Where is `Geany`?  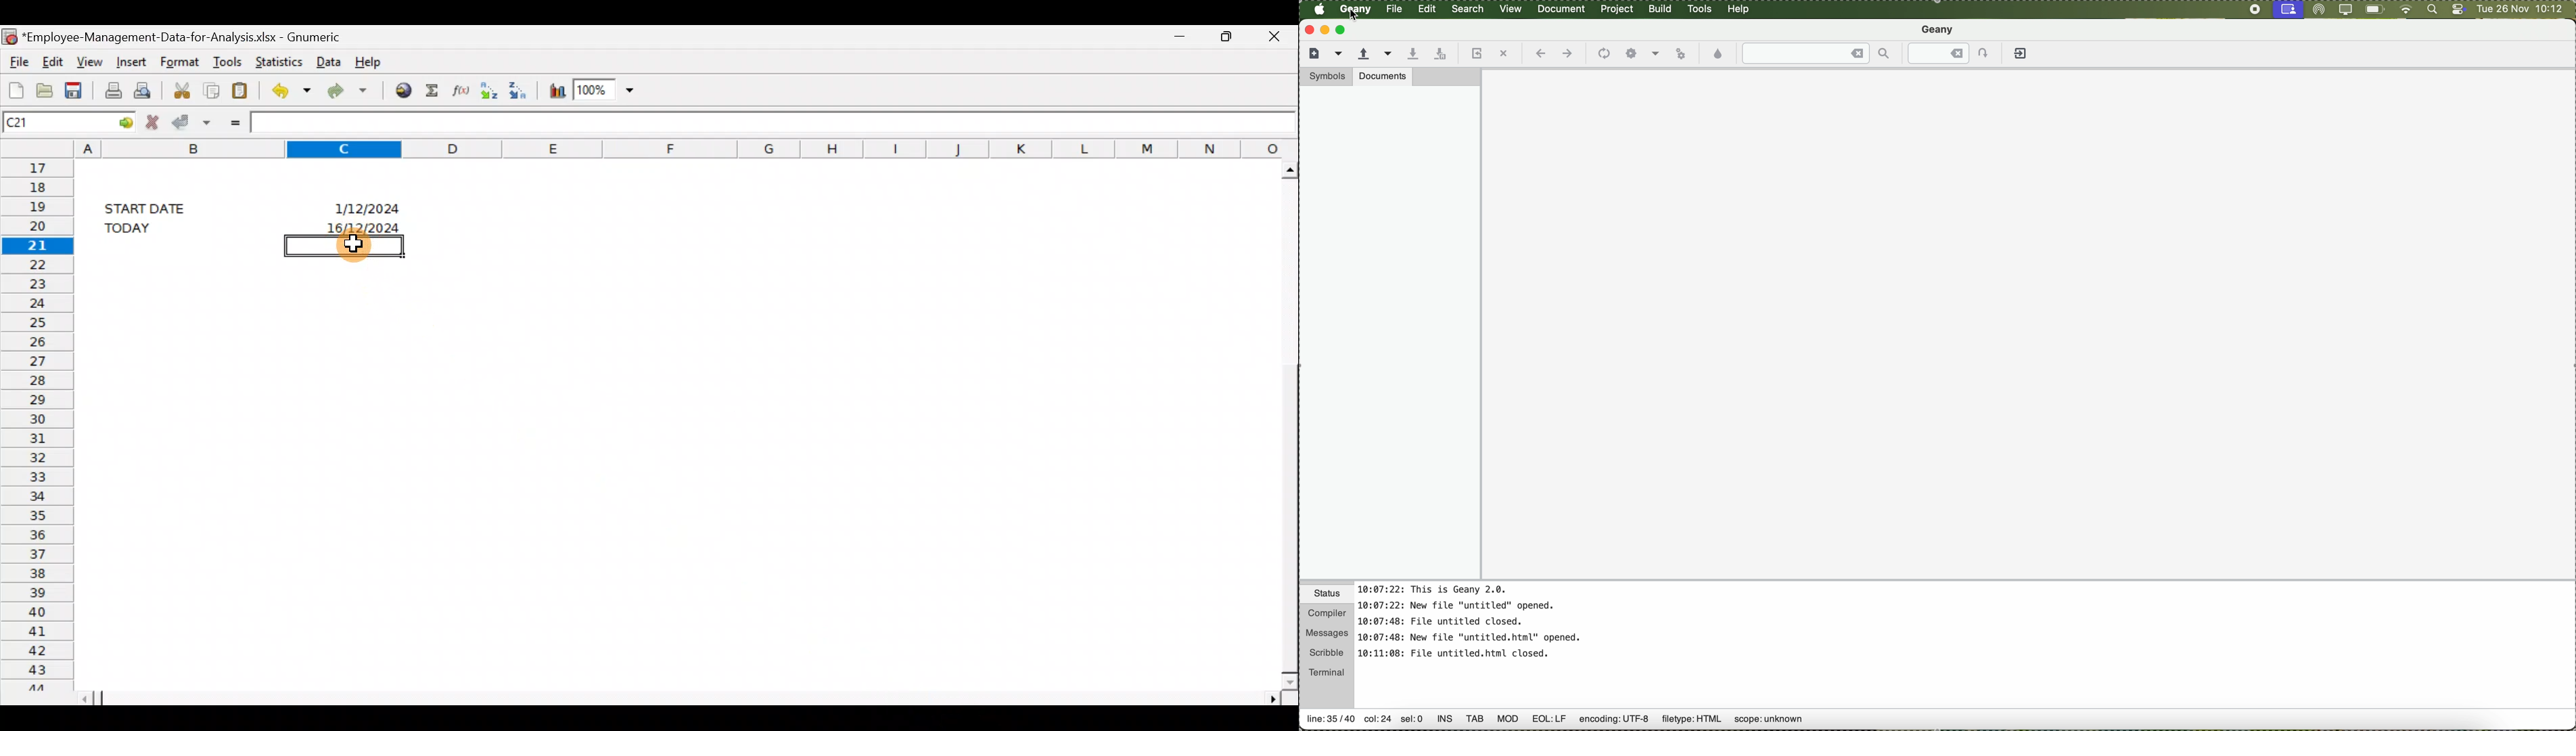 Geany is located at coordinates (1939, 29).